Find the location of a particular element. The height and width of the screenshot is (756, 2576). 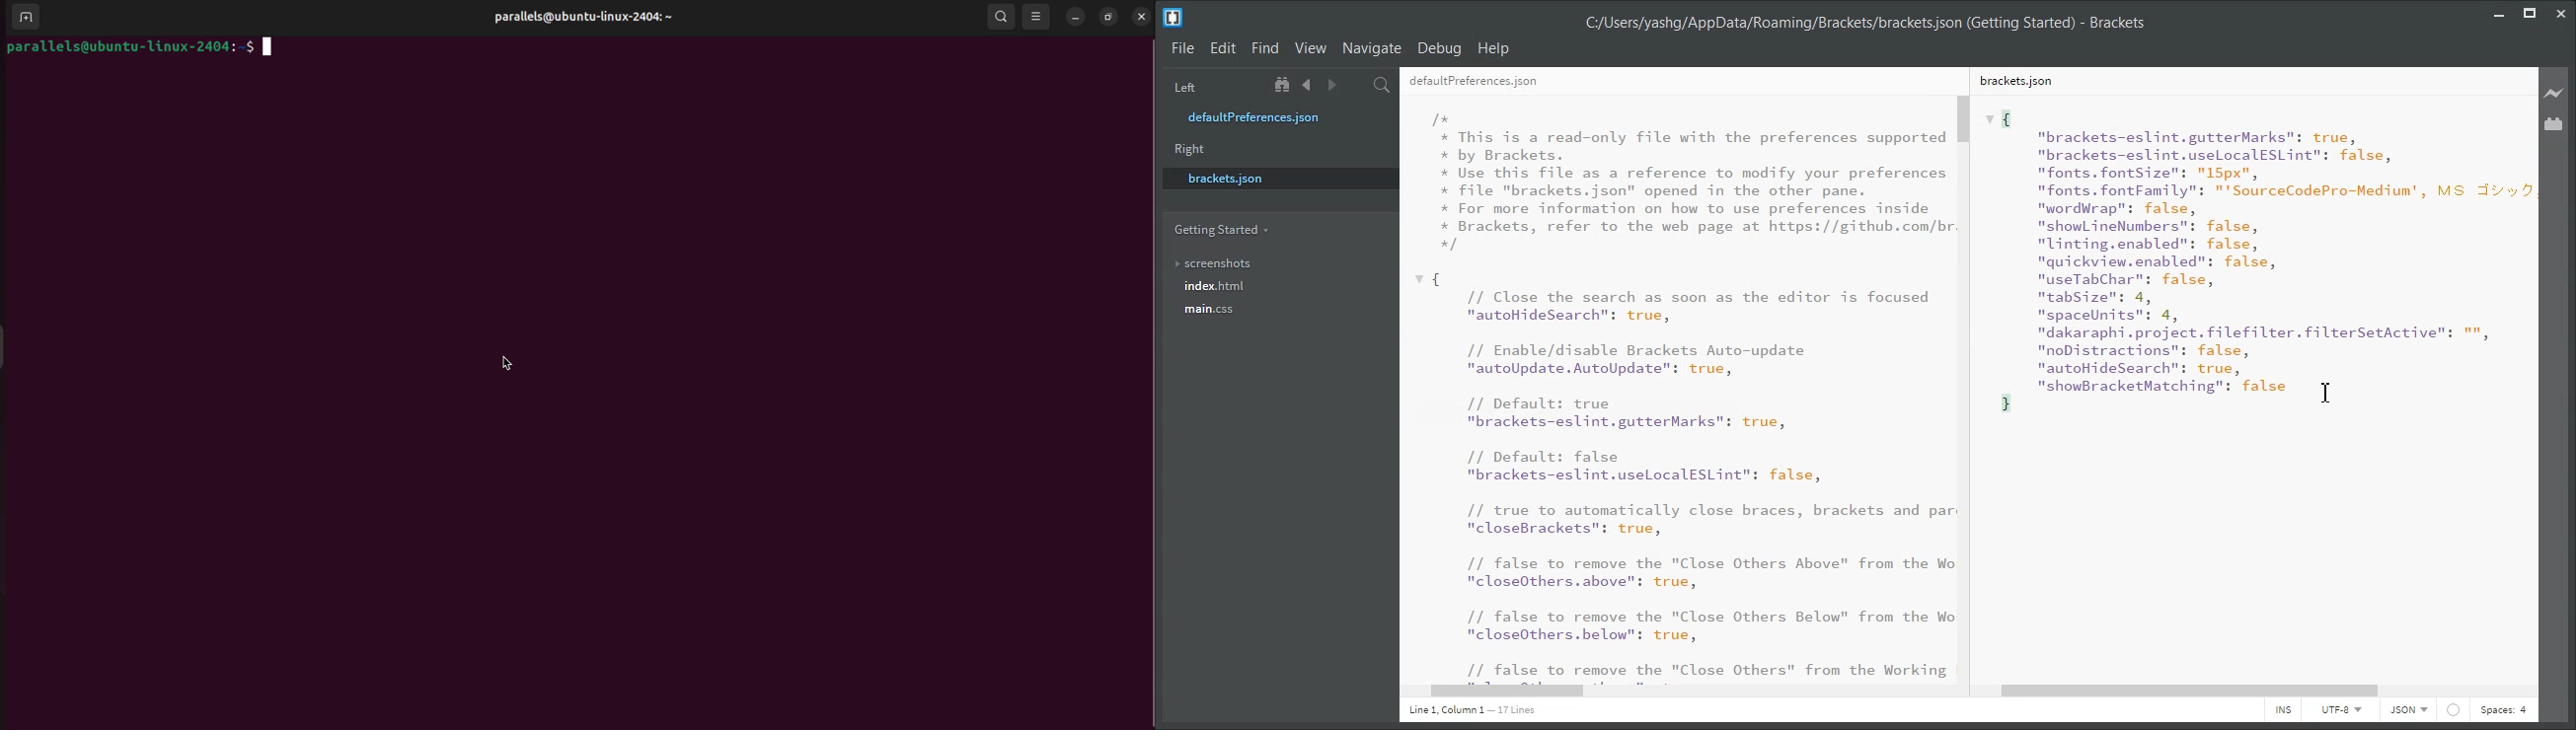

brackets.json is located at coordinates (2014, 80).